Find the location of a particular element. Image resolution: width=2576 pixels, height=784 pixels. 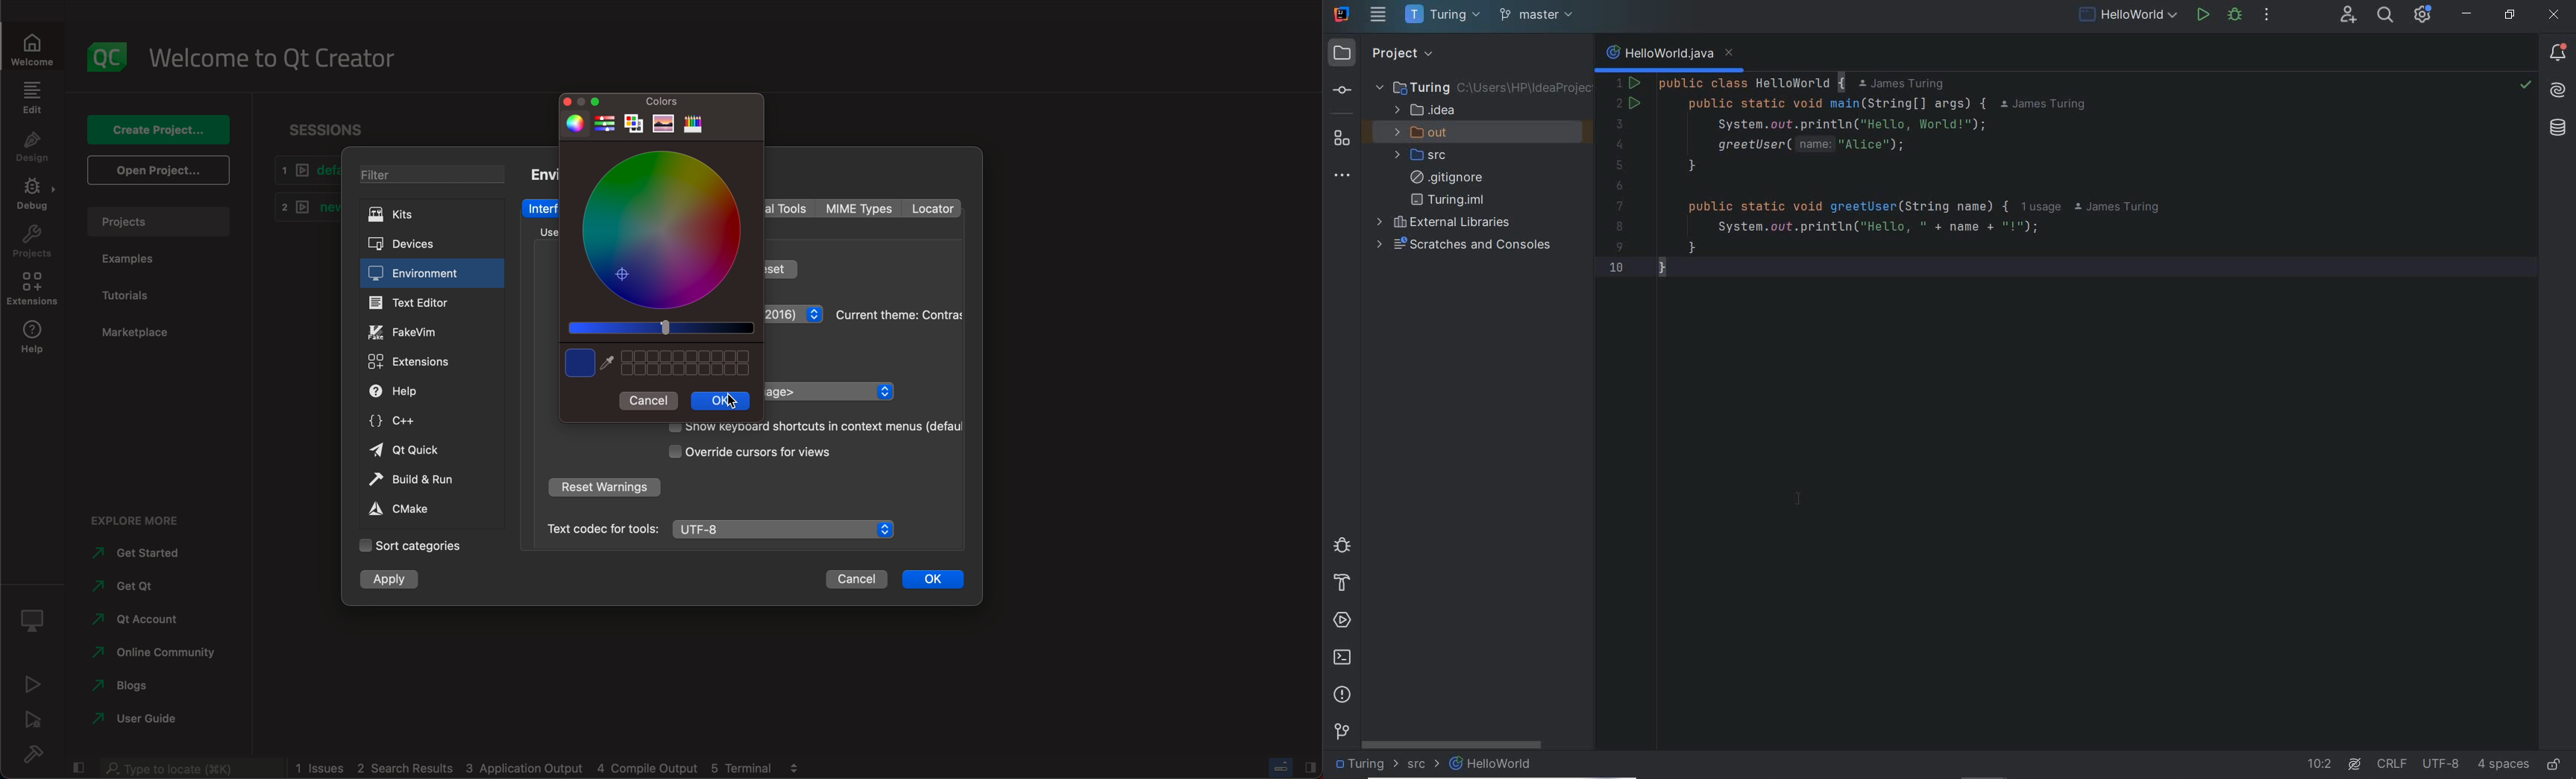

cancel is located at coordinates (857, 579).